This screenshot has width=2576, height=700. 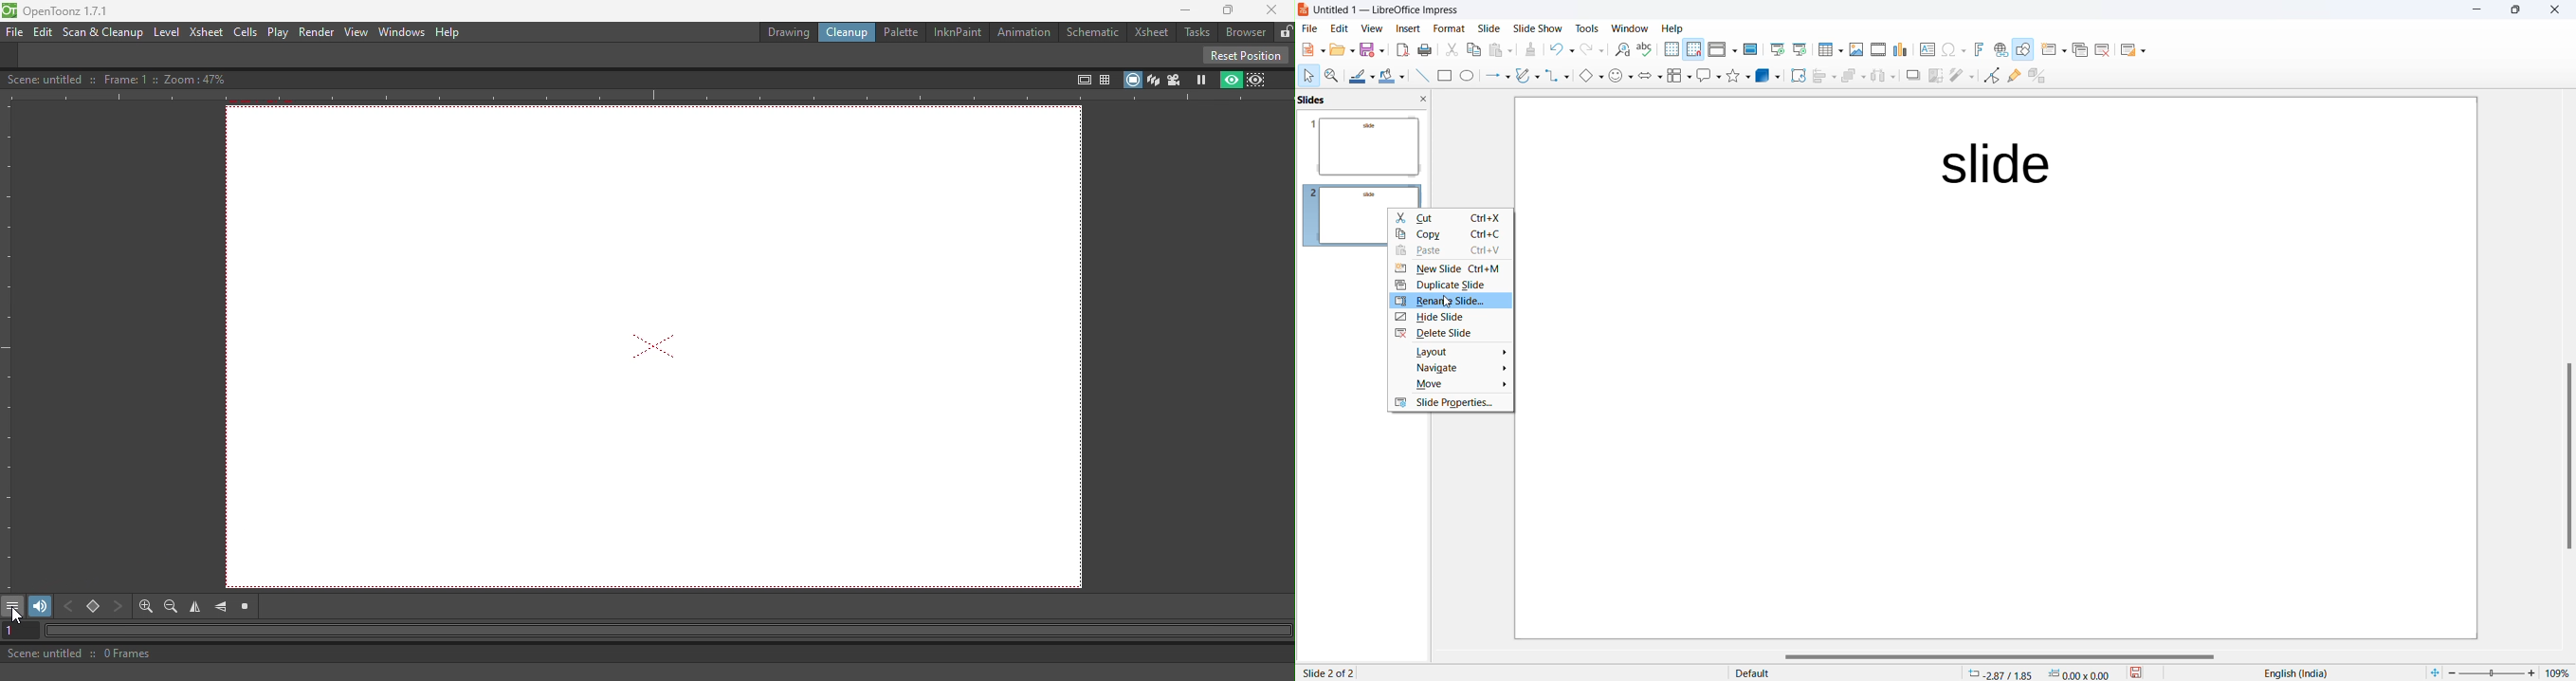 I want to click on close, so click(x=2555, y=12).